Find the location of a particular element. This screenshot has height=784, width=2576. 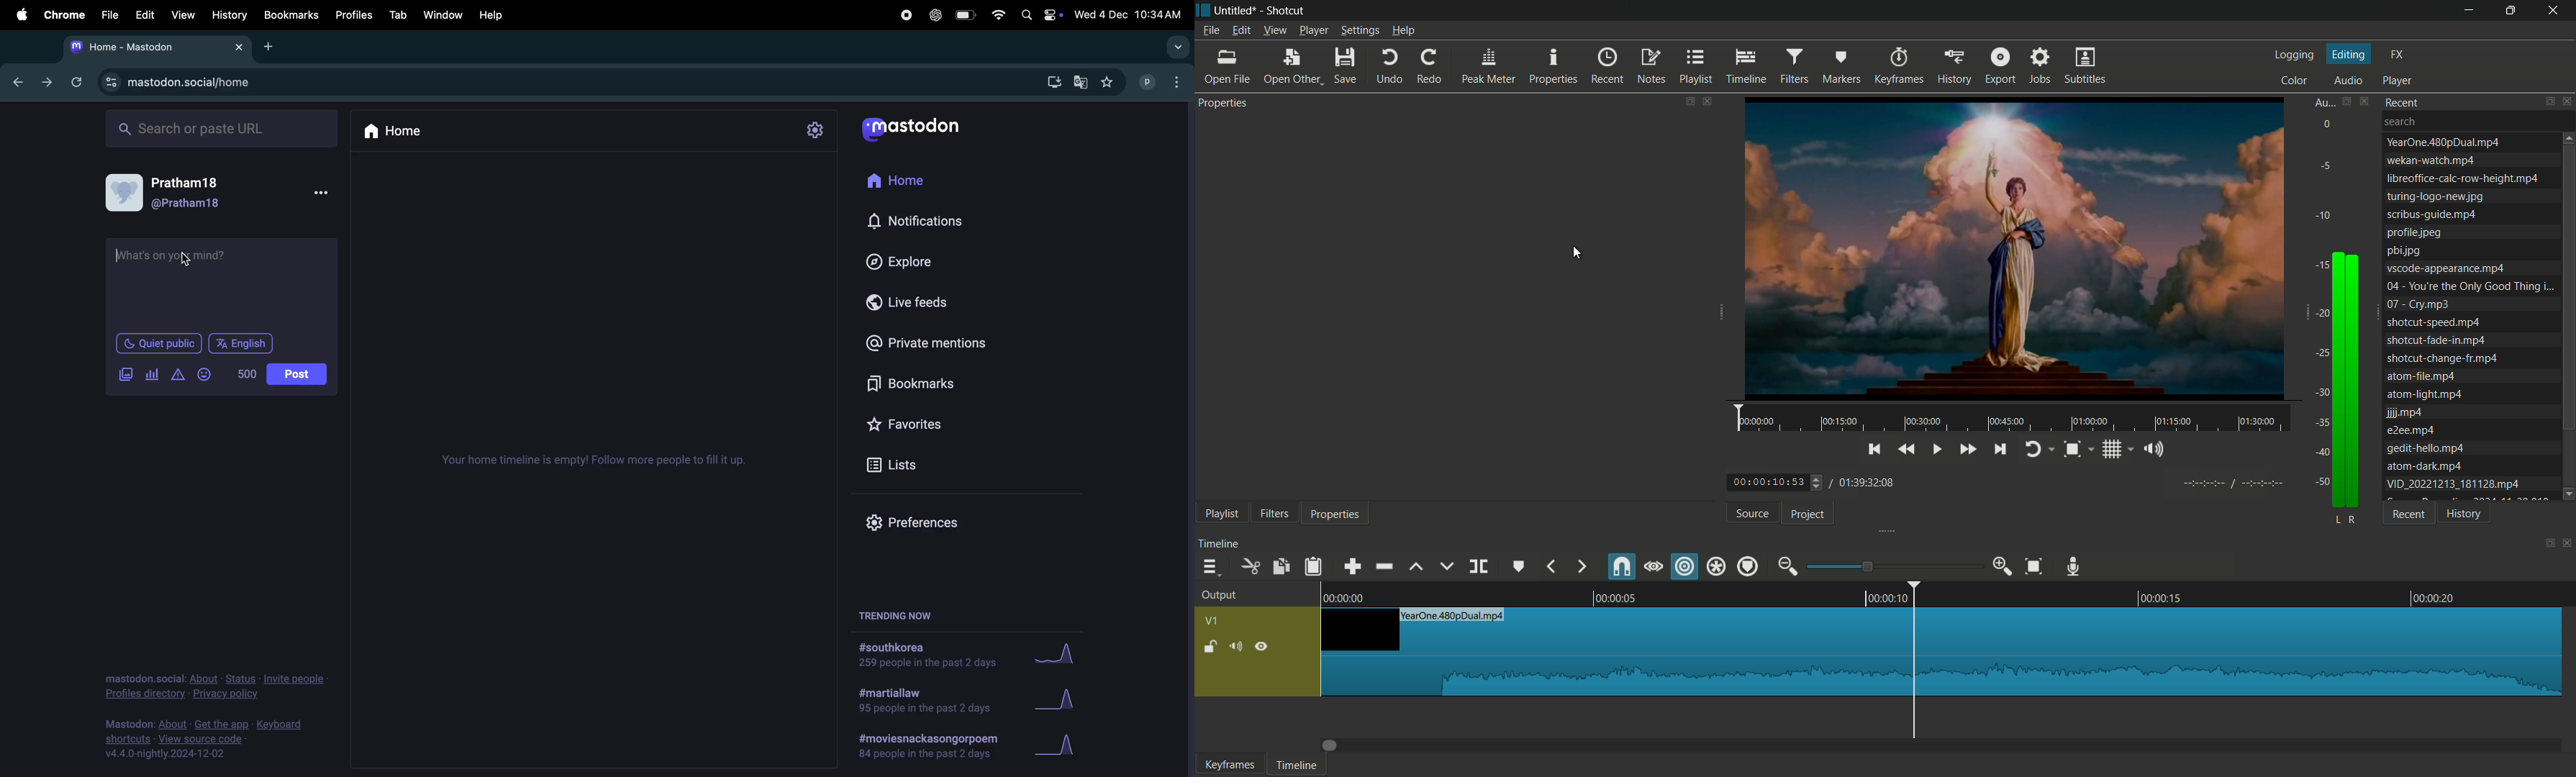

 is located at coordinates (2358, 520).